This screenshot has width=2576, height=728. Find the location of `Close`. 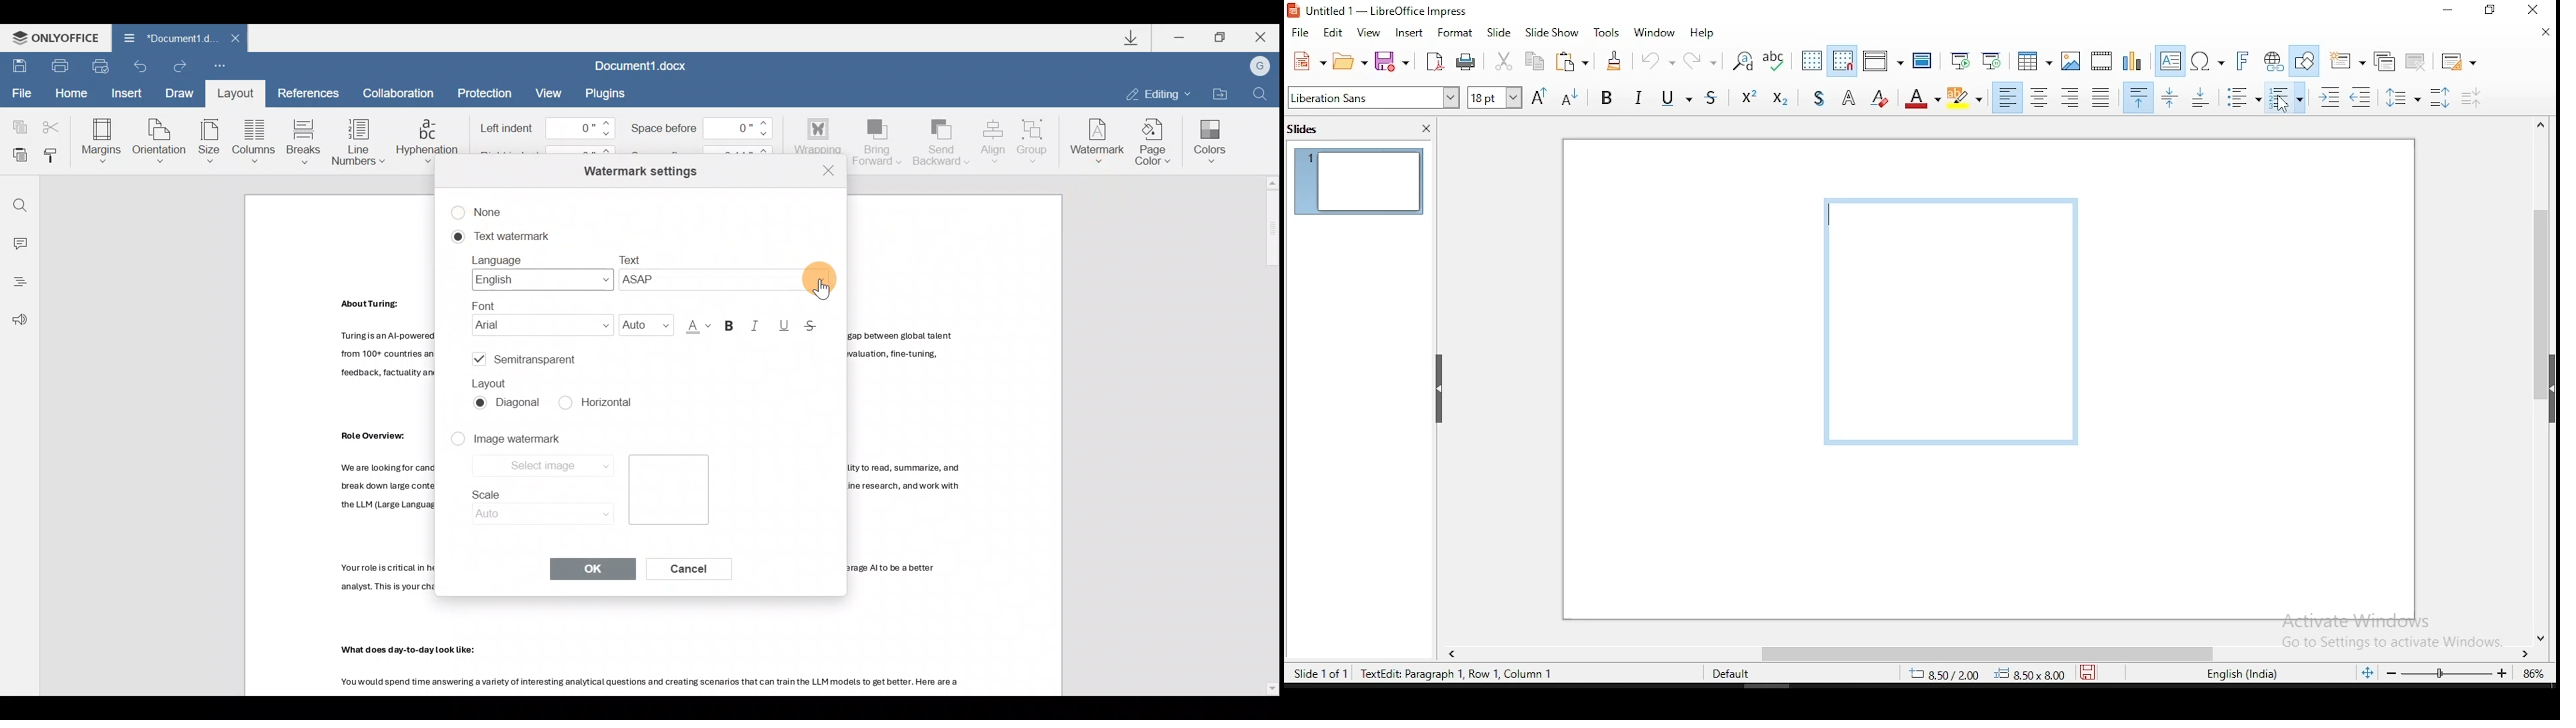

Close is located at coordinates (829, 170).